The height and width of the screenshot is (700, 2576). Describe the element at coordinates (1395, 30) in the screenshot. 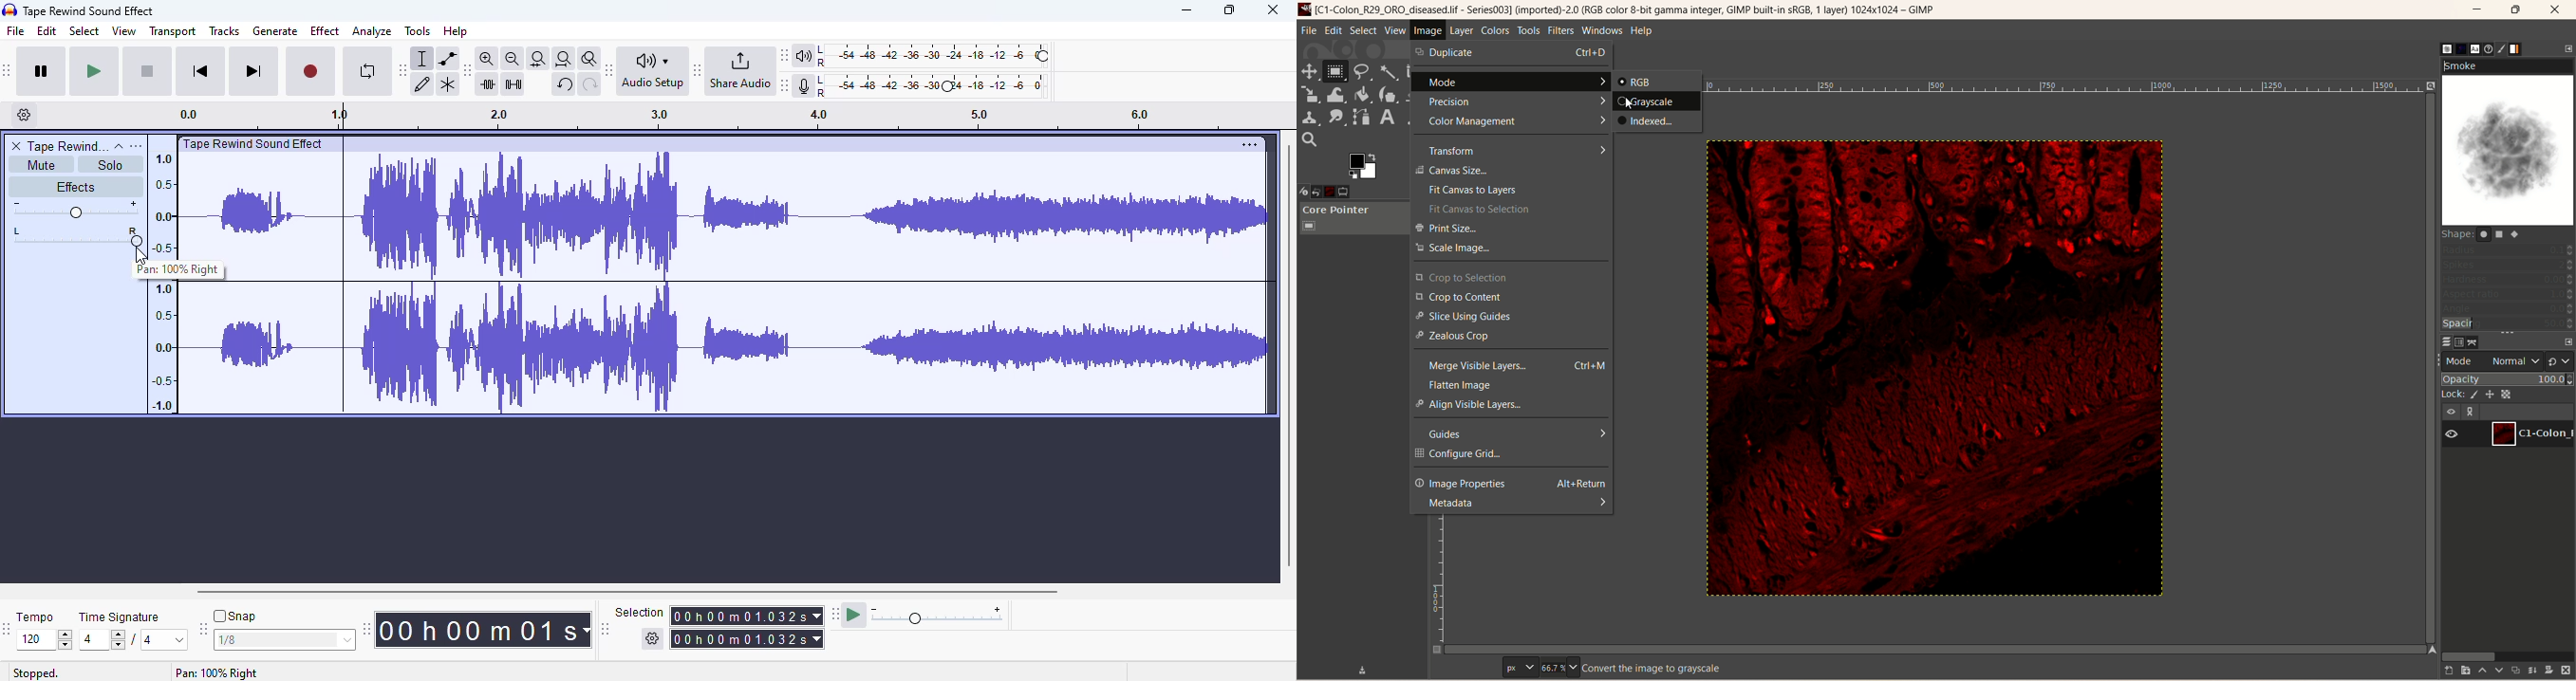

I see `view` at that location.